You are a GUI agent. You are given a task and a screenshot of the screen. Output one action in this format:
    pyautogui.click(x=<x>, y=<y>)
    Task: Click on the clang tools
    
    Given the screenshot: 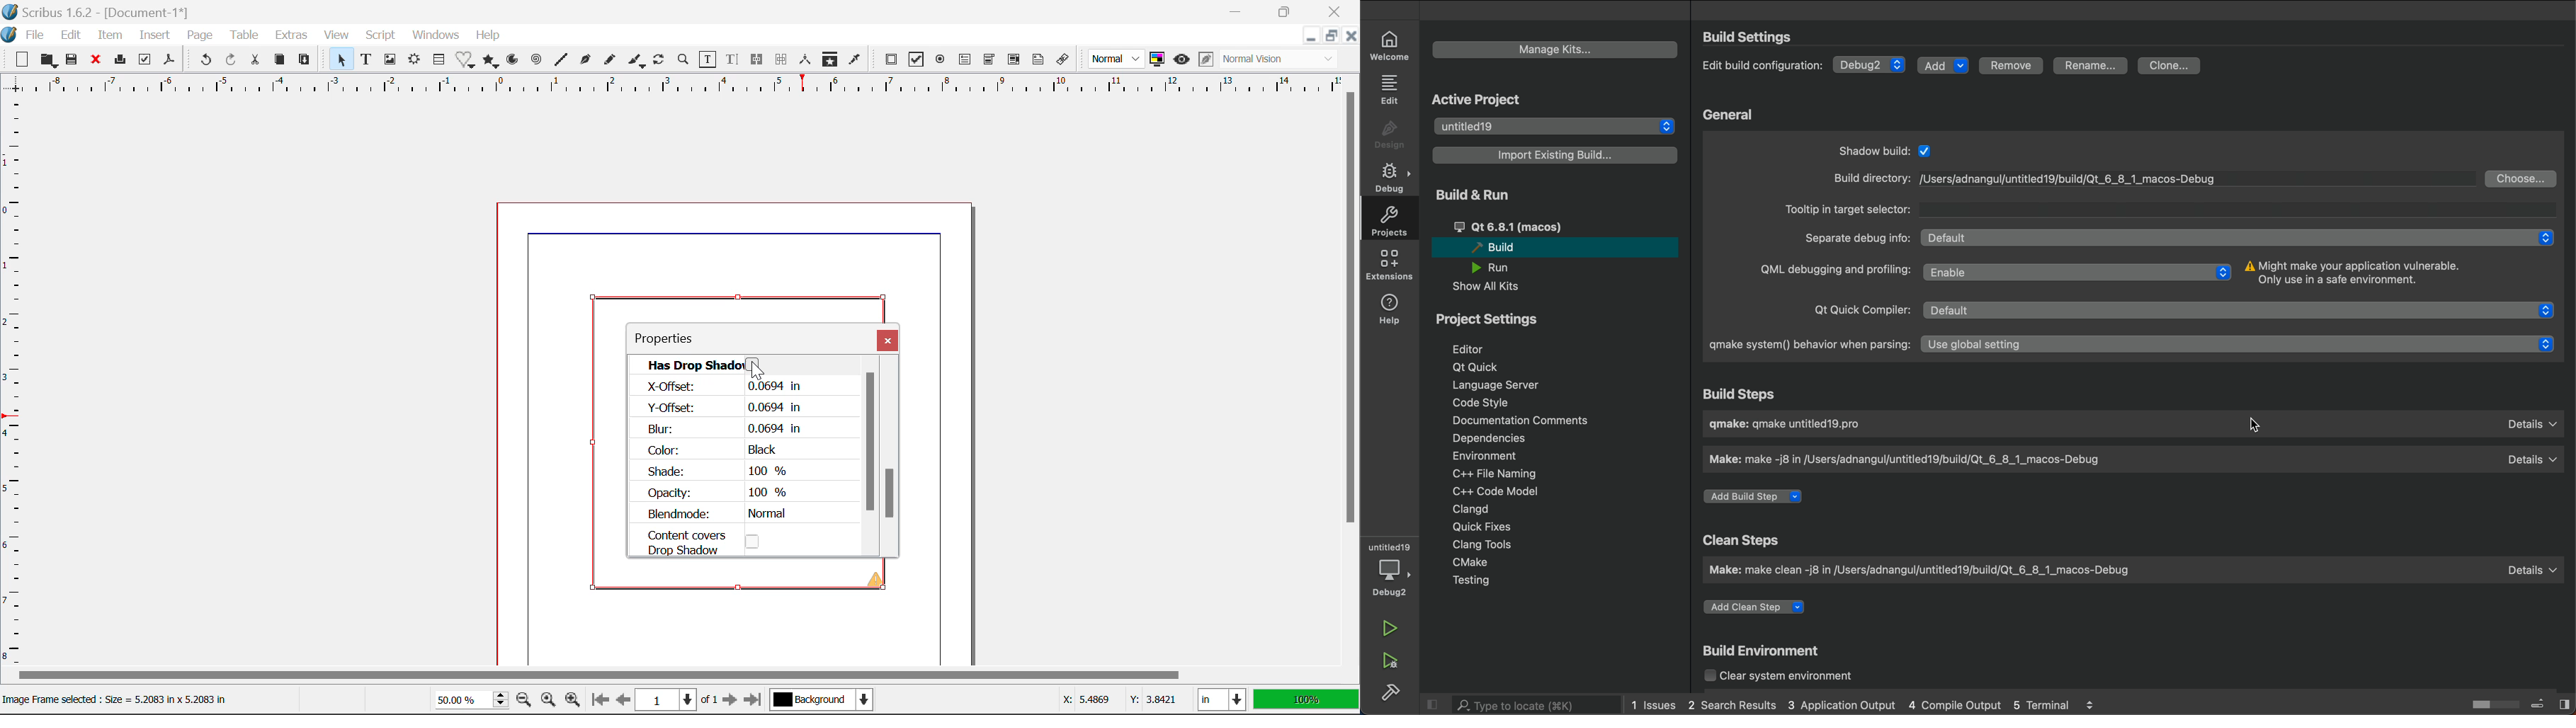 What is the action you would take?
    pyautogui.click(x=1479, y=544)
    